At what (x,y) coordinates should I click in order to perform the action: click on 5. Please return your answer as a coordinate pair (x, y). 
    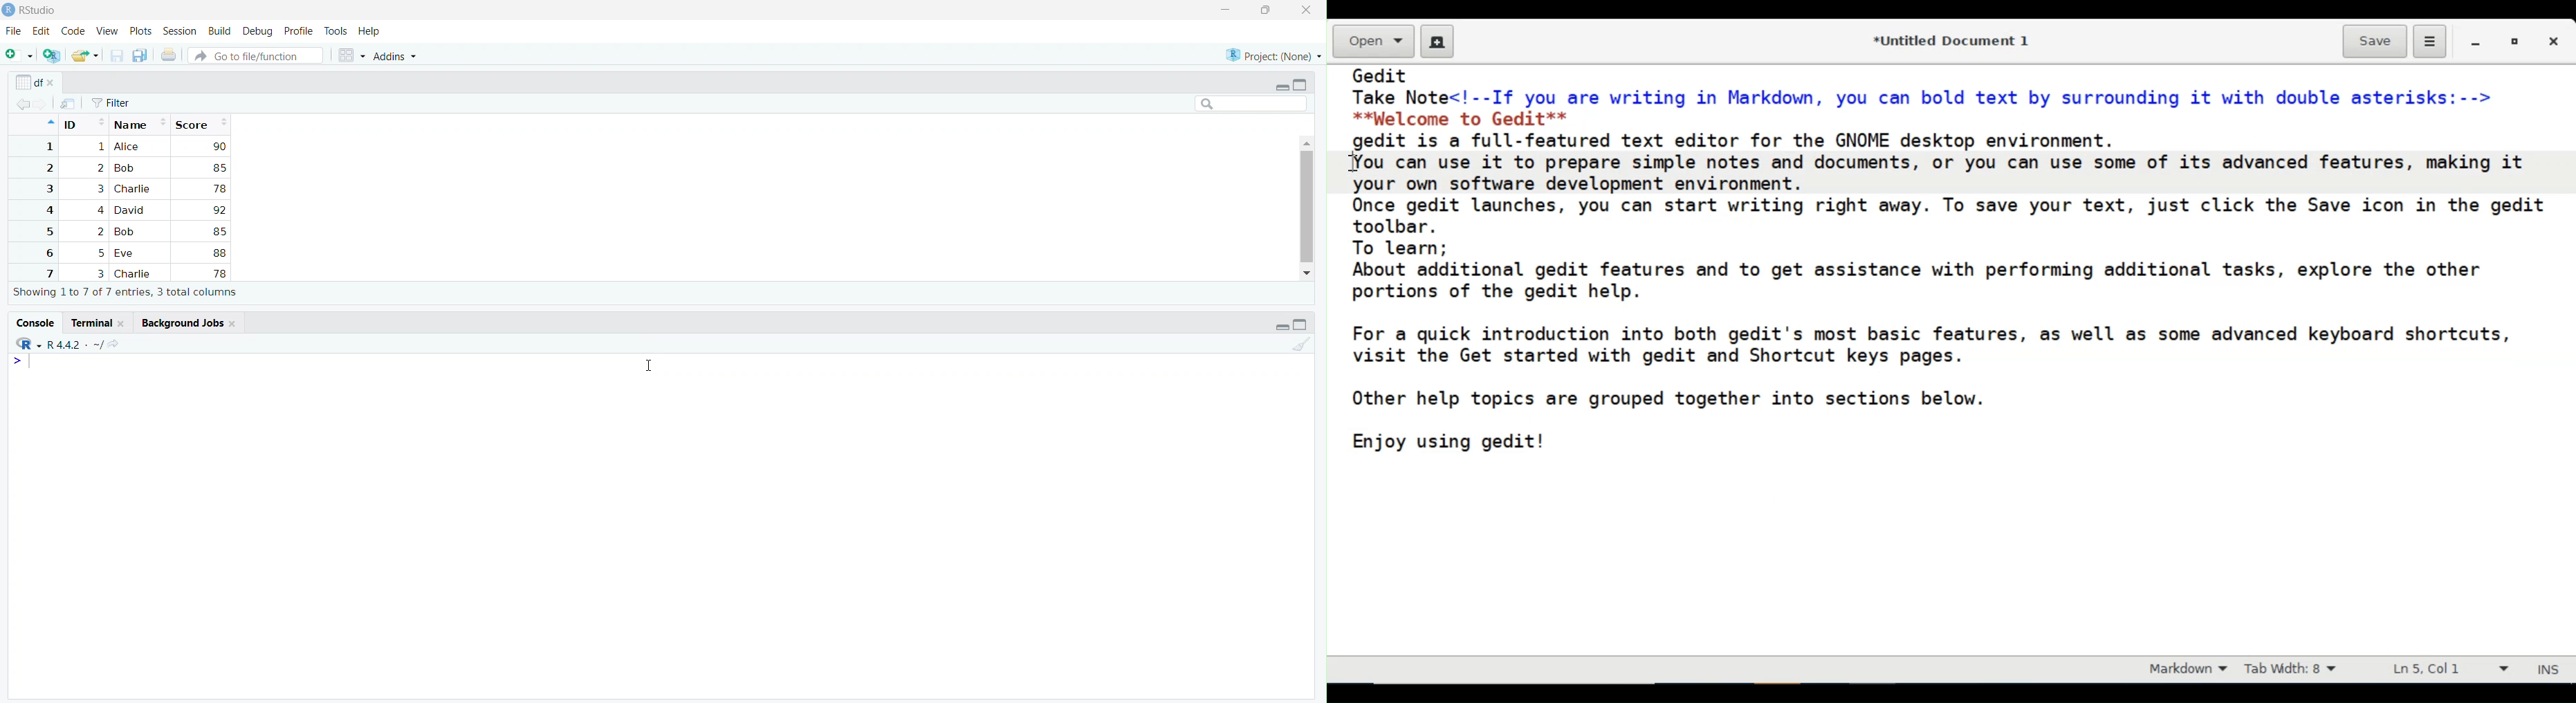
    Looking at the image, I should click on (102, 253).